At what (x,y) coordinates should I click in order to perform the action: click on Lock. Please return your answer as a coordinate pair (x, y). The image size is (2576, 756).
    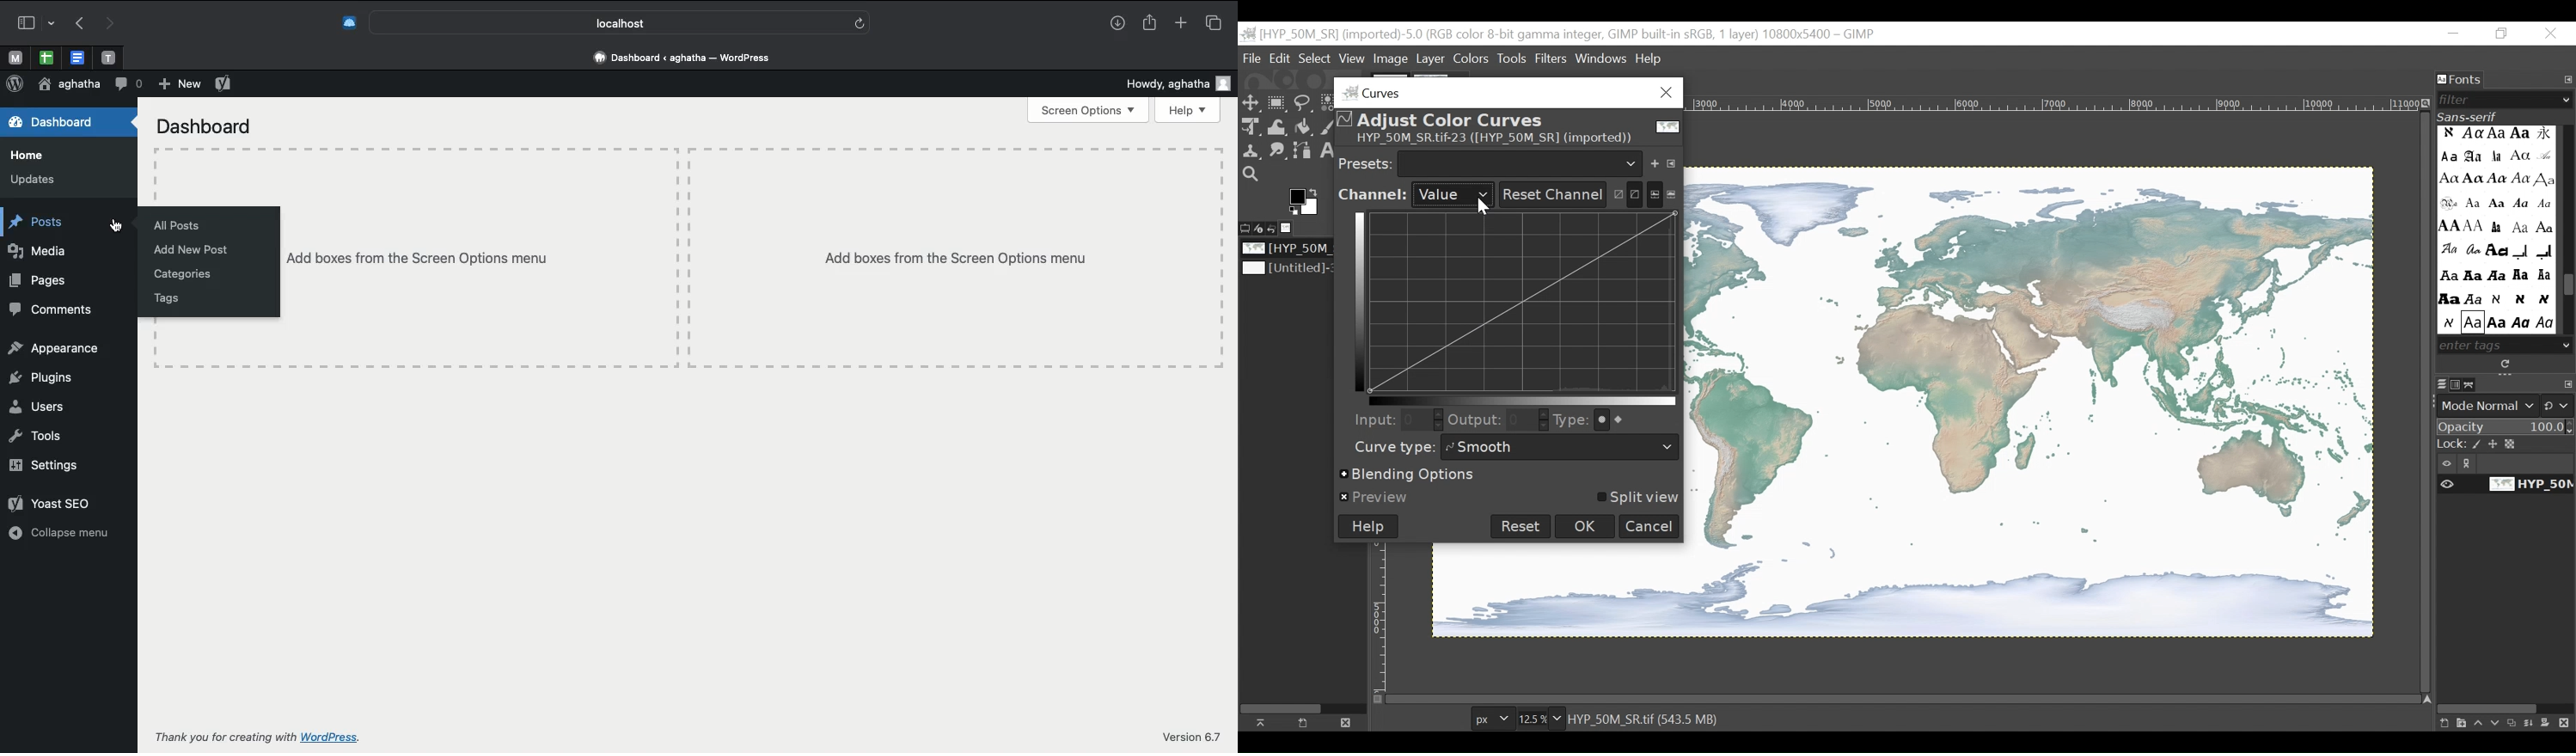
    Looking at the image, I should click on (2507, 445).